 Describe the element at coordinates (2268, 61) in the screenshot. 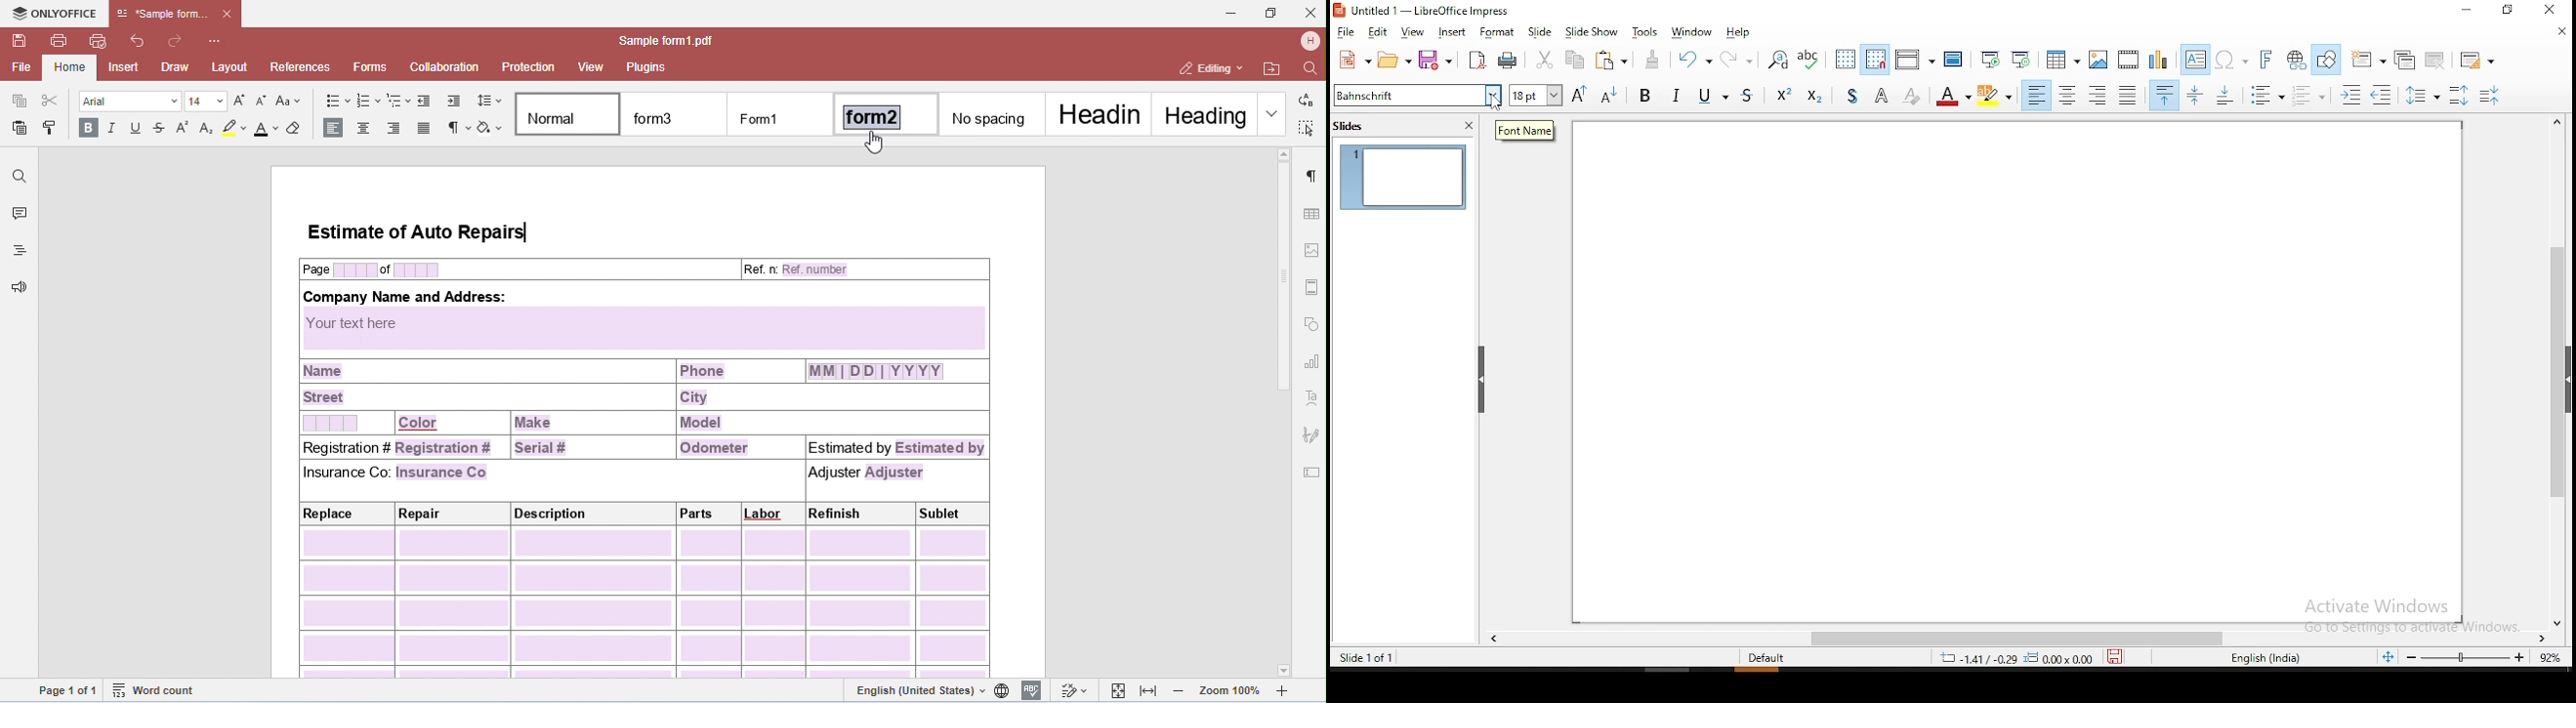

I see `insert font work text` at that location.